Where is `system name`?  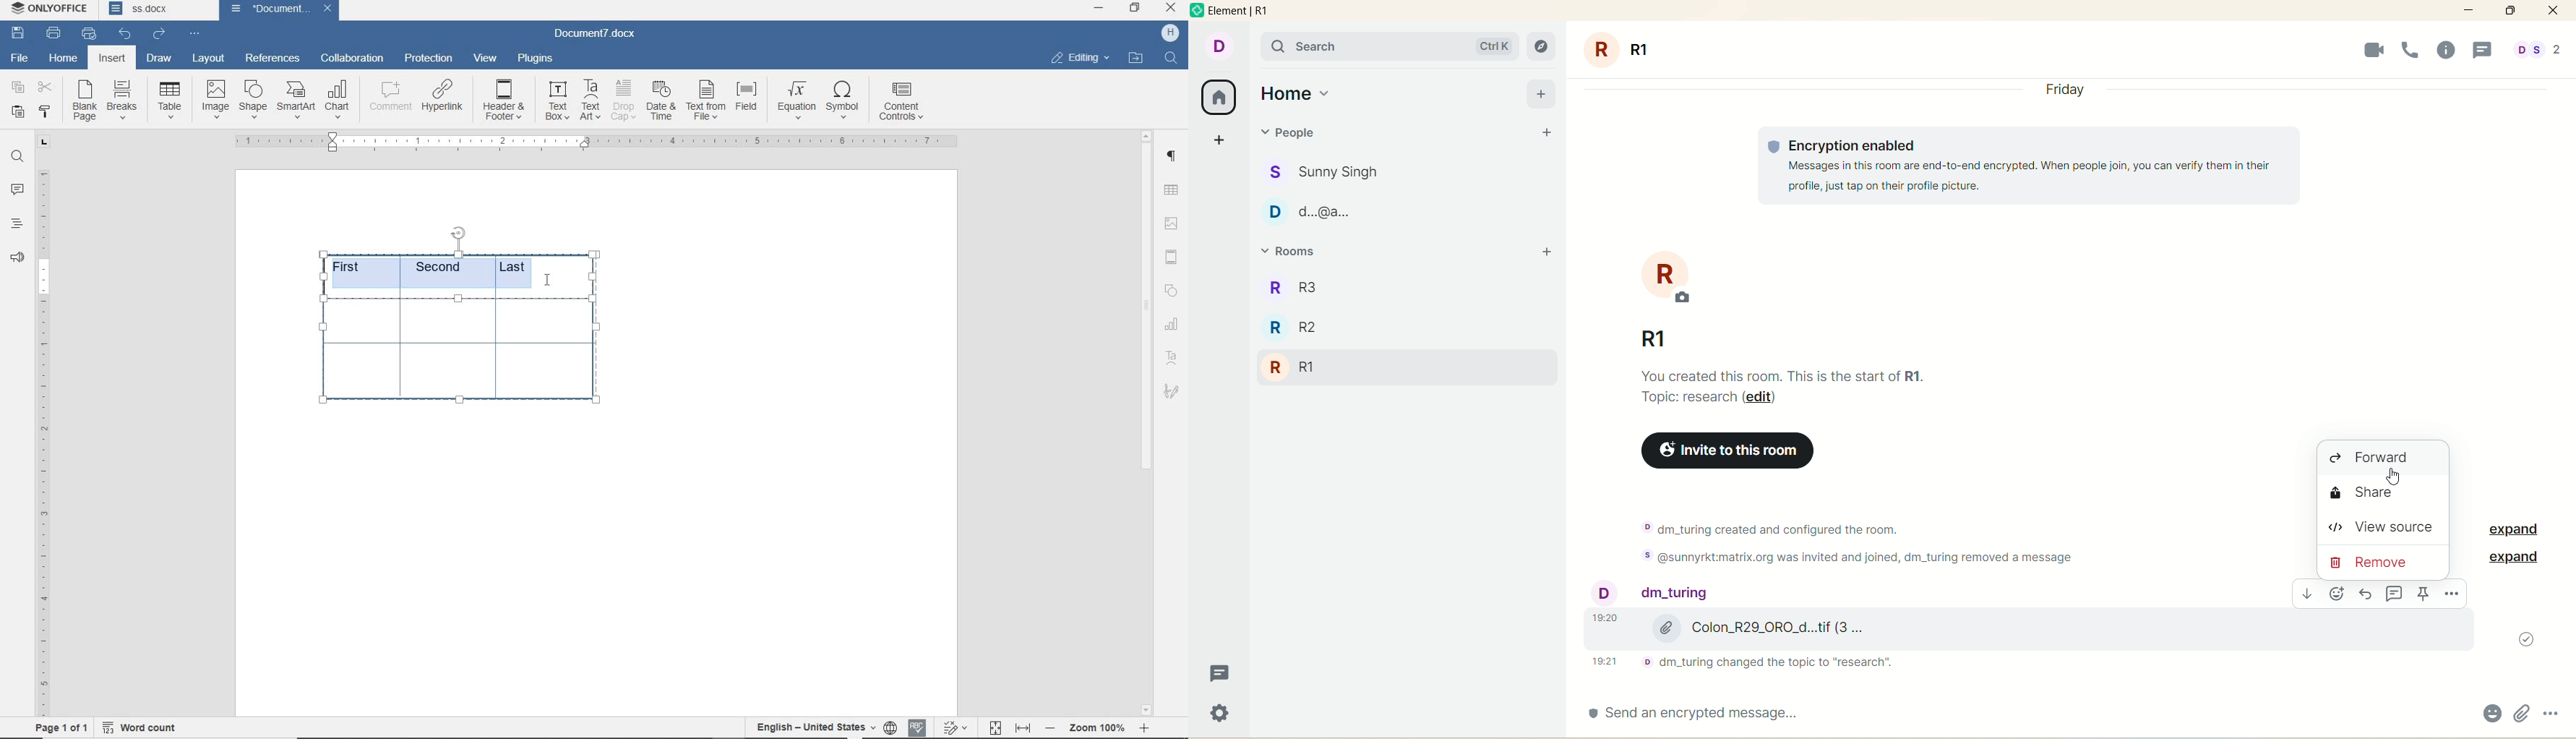 system name is located at coordinates (50, 9).